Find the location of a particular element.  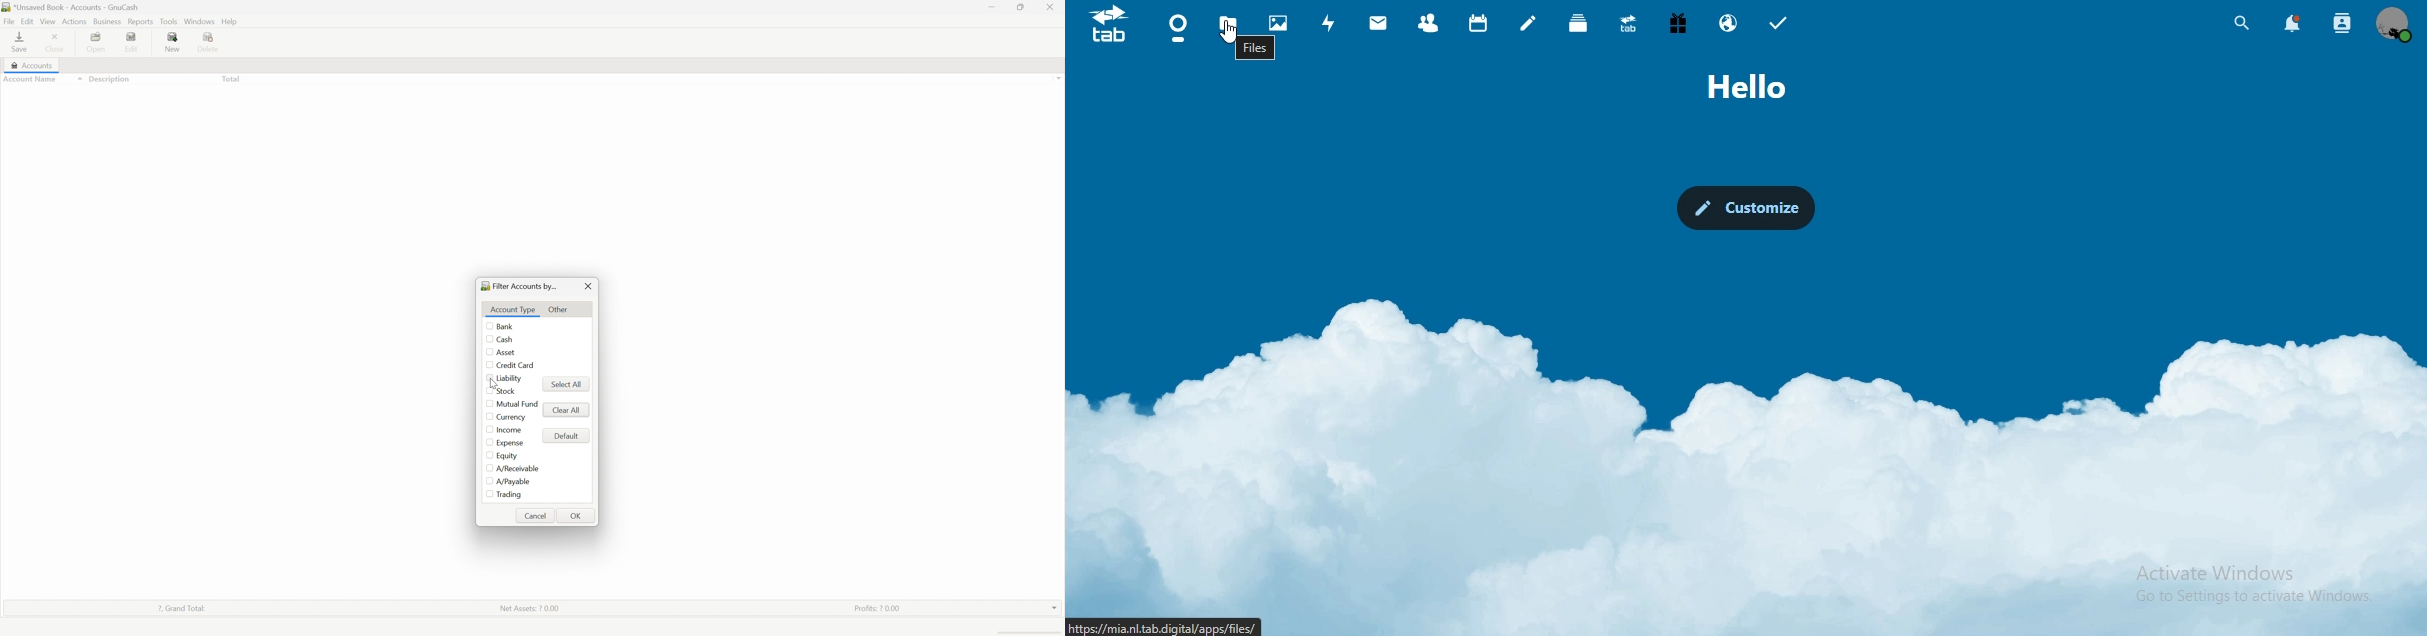

Business is located at coordinates (107, 21).